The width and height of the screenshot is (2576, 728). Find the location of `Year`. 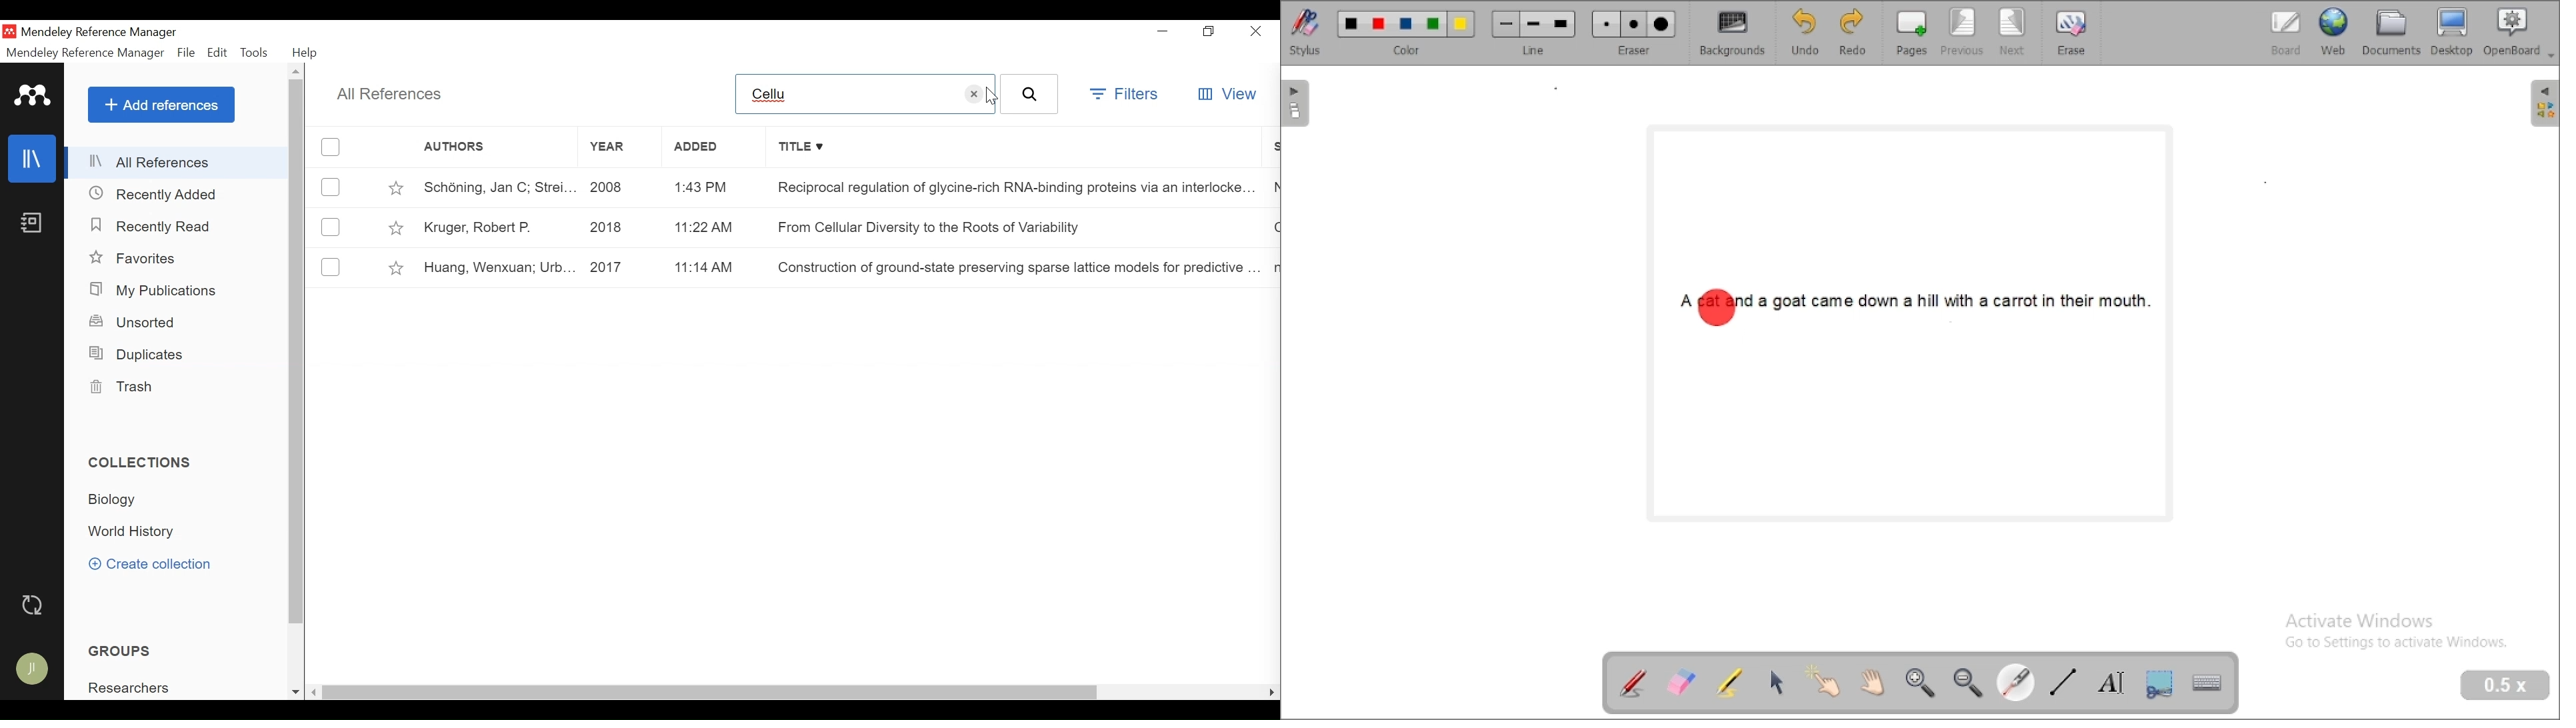

Year is located at coordinates (619, 147).